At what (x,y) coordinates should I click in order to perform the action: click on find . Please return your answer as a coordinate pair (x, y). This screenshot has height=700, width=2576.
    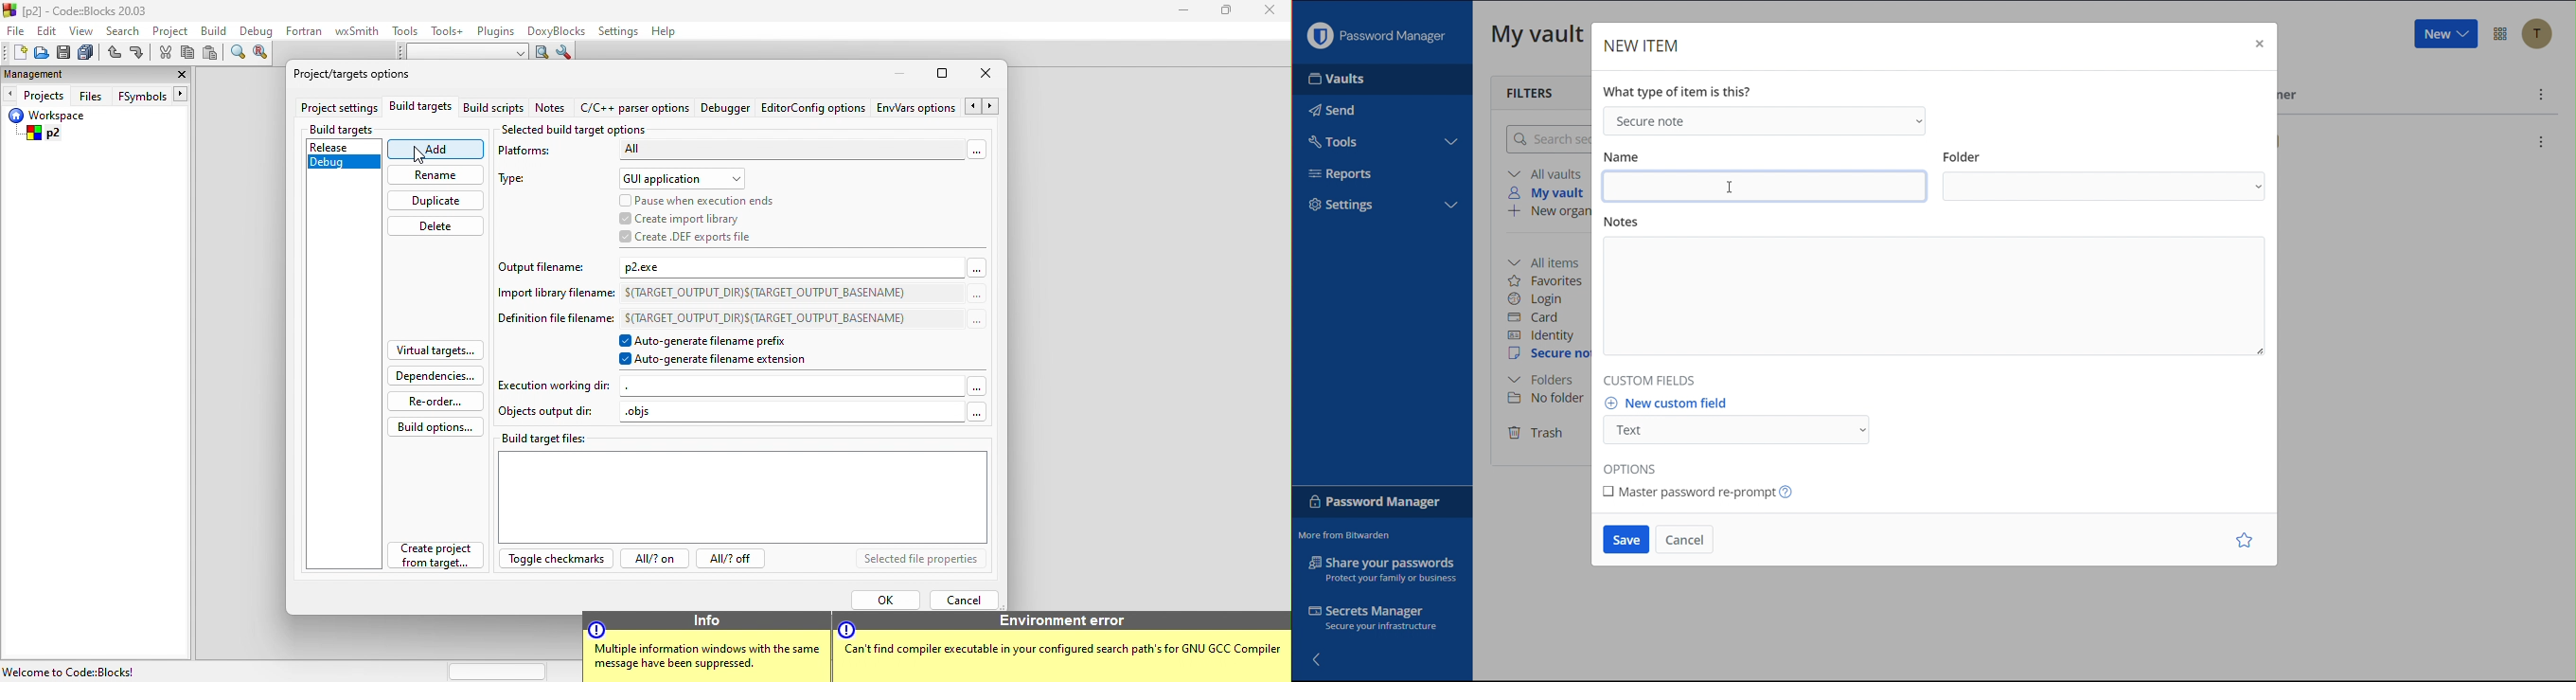
    Looking at the image, I should click on (236, 54).